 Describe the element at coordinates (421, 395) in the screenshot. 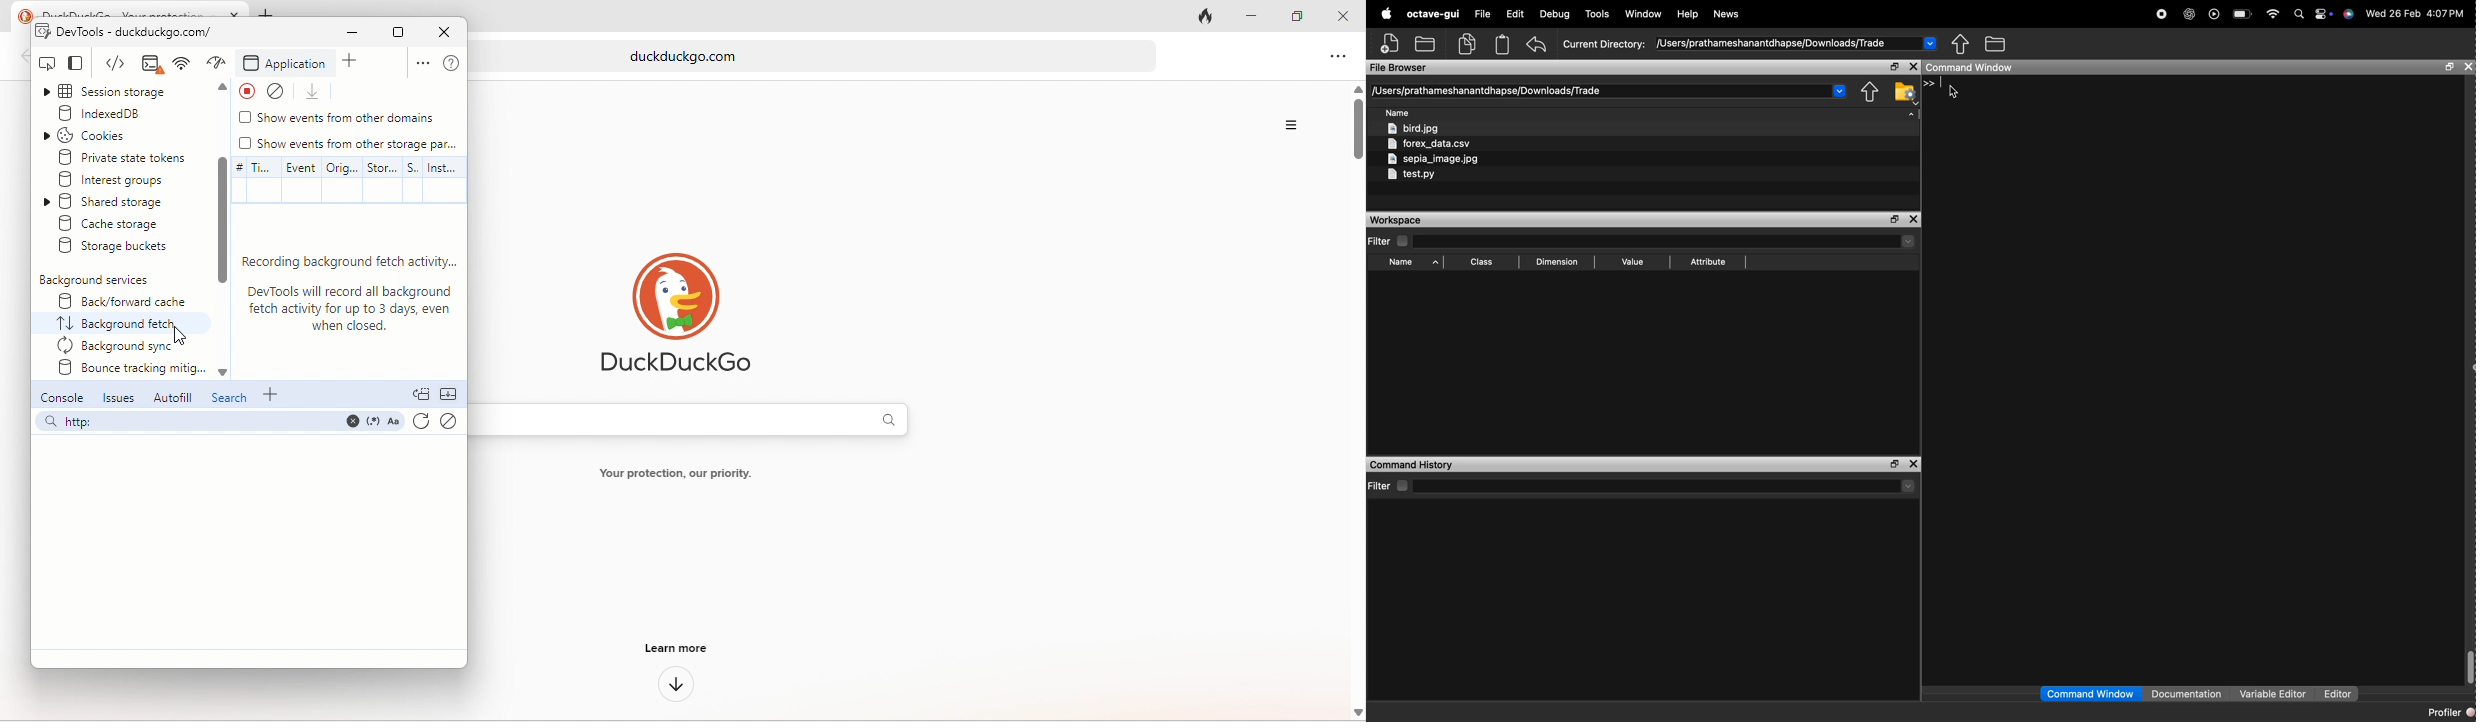

I see `doc quick view` at that location.